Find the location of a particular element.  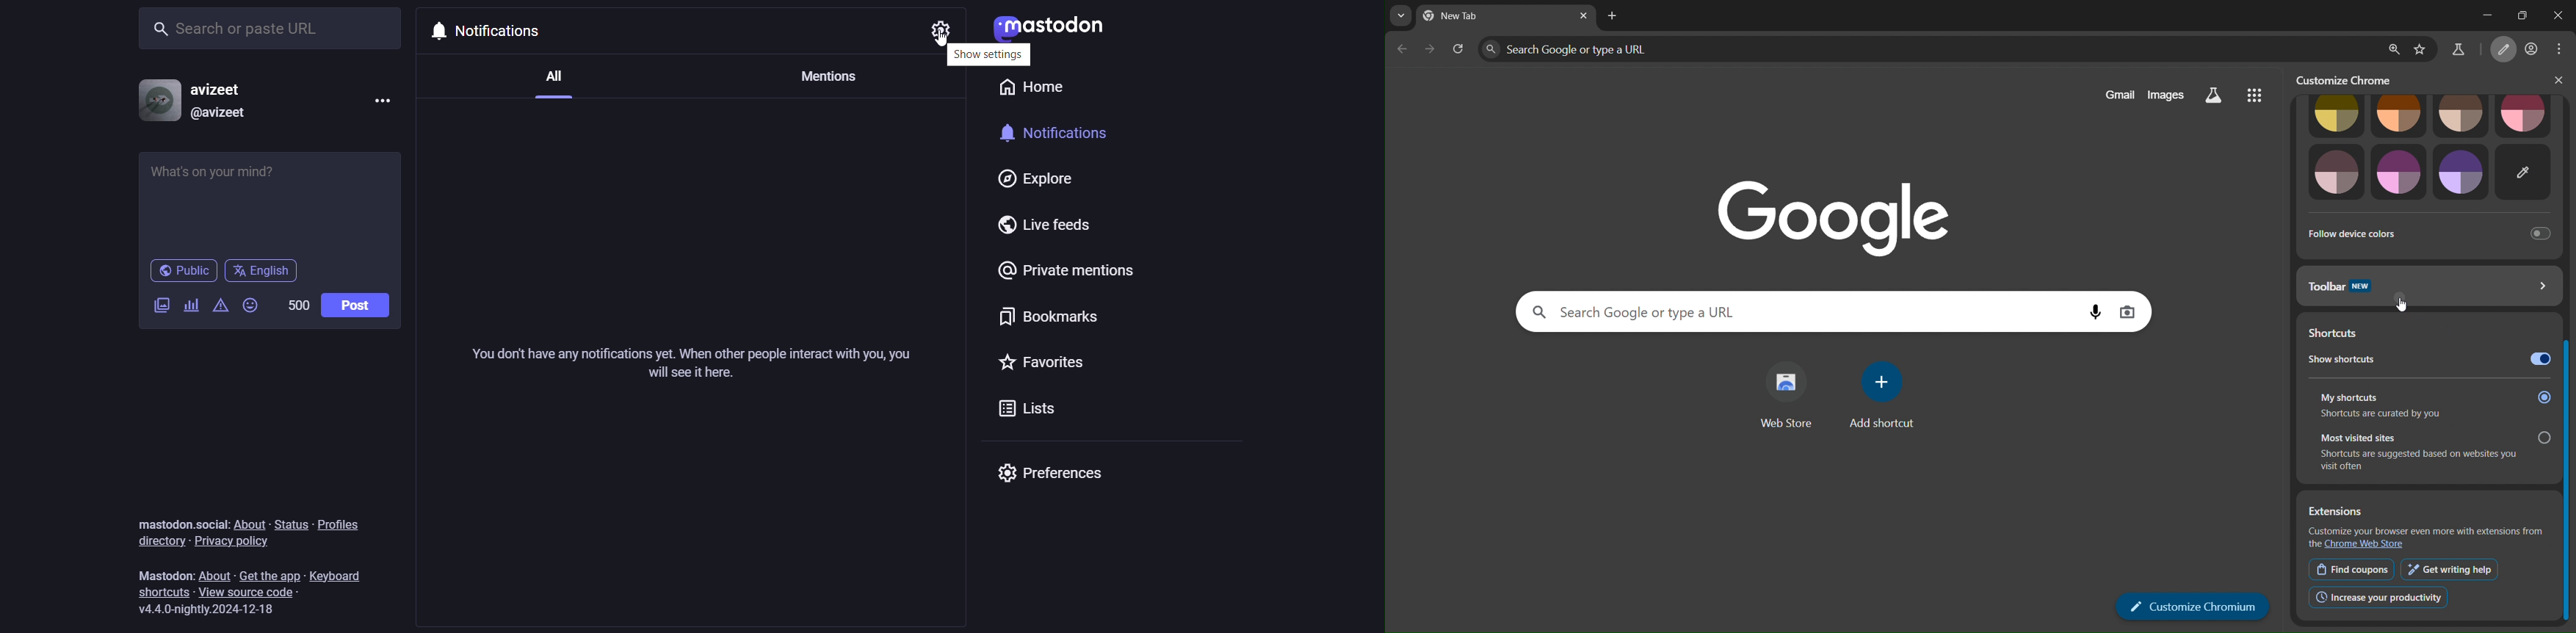

mentions is located at coordinates (827, 79).